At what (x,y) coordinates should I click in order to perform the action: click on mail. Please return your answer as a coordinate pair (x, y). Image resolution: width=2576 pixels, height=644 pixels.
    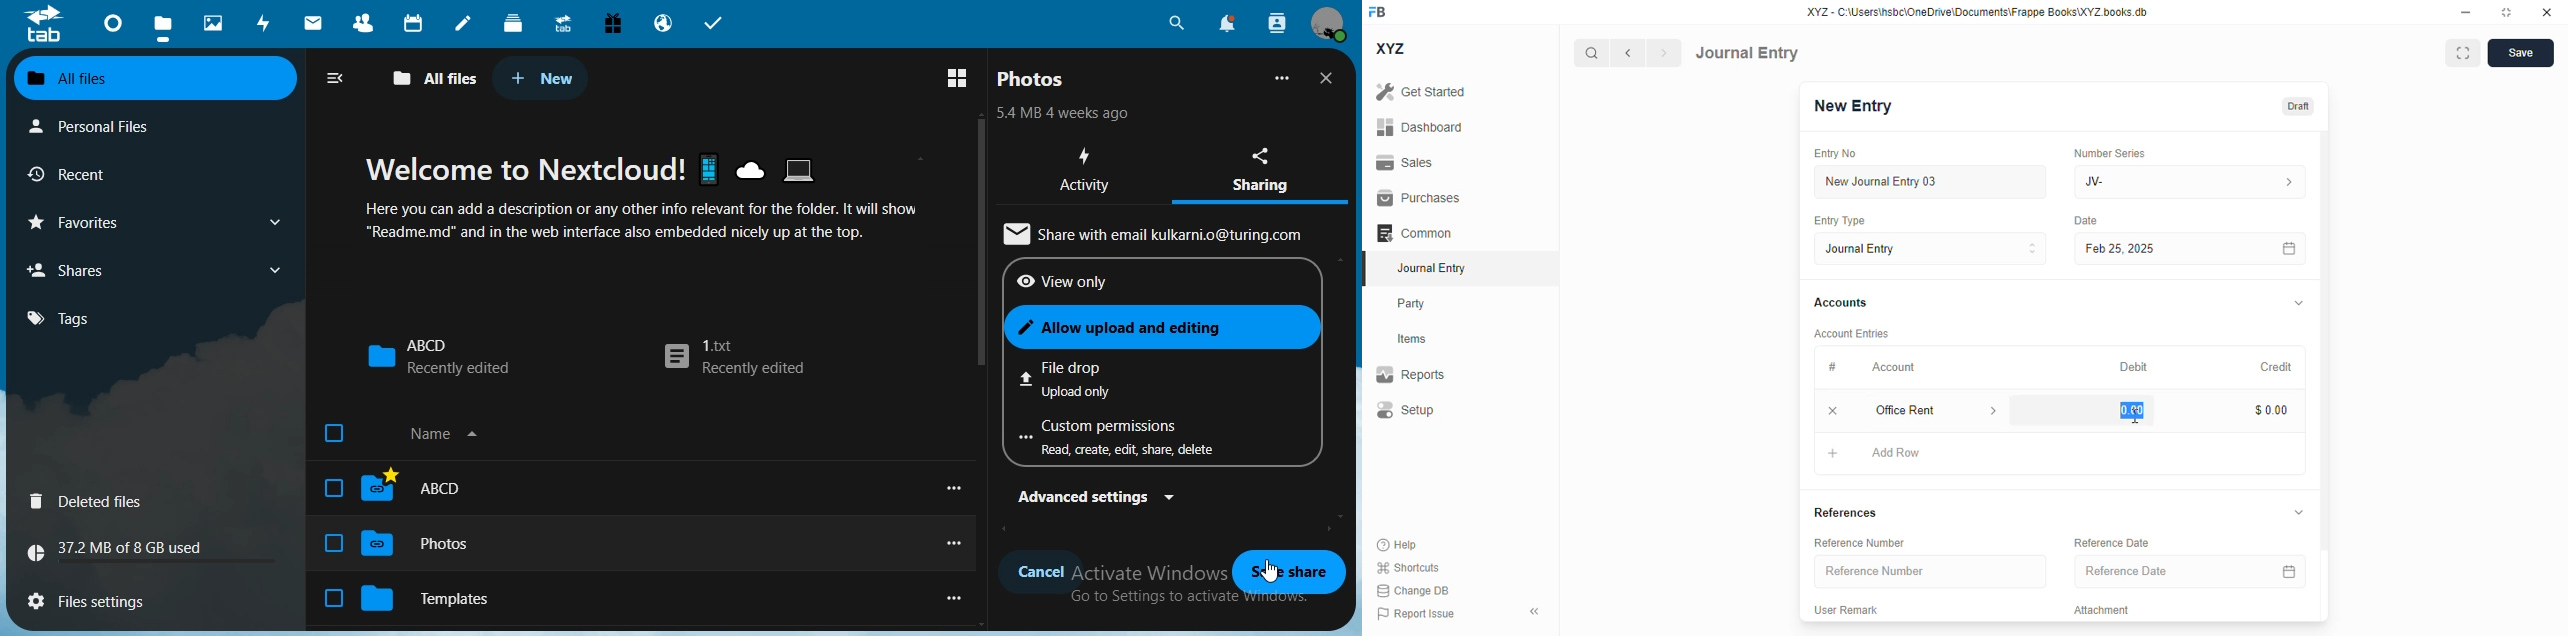
    Looking at the image, I should click on (316, 25).